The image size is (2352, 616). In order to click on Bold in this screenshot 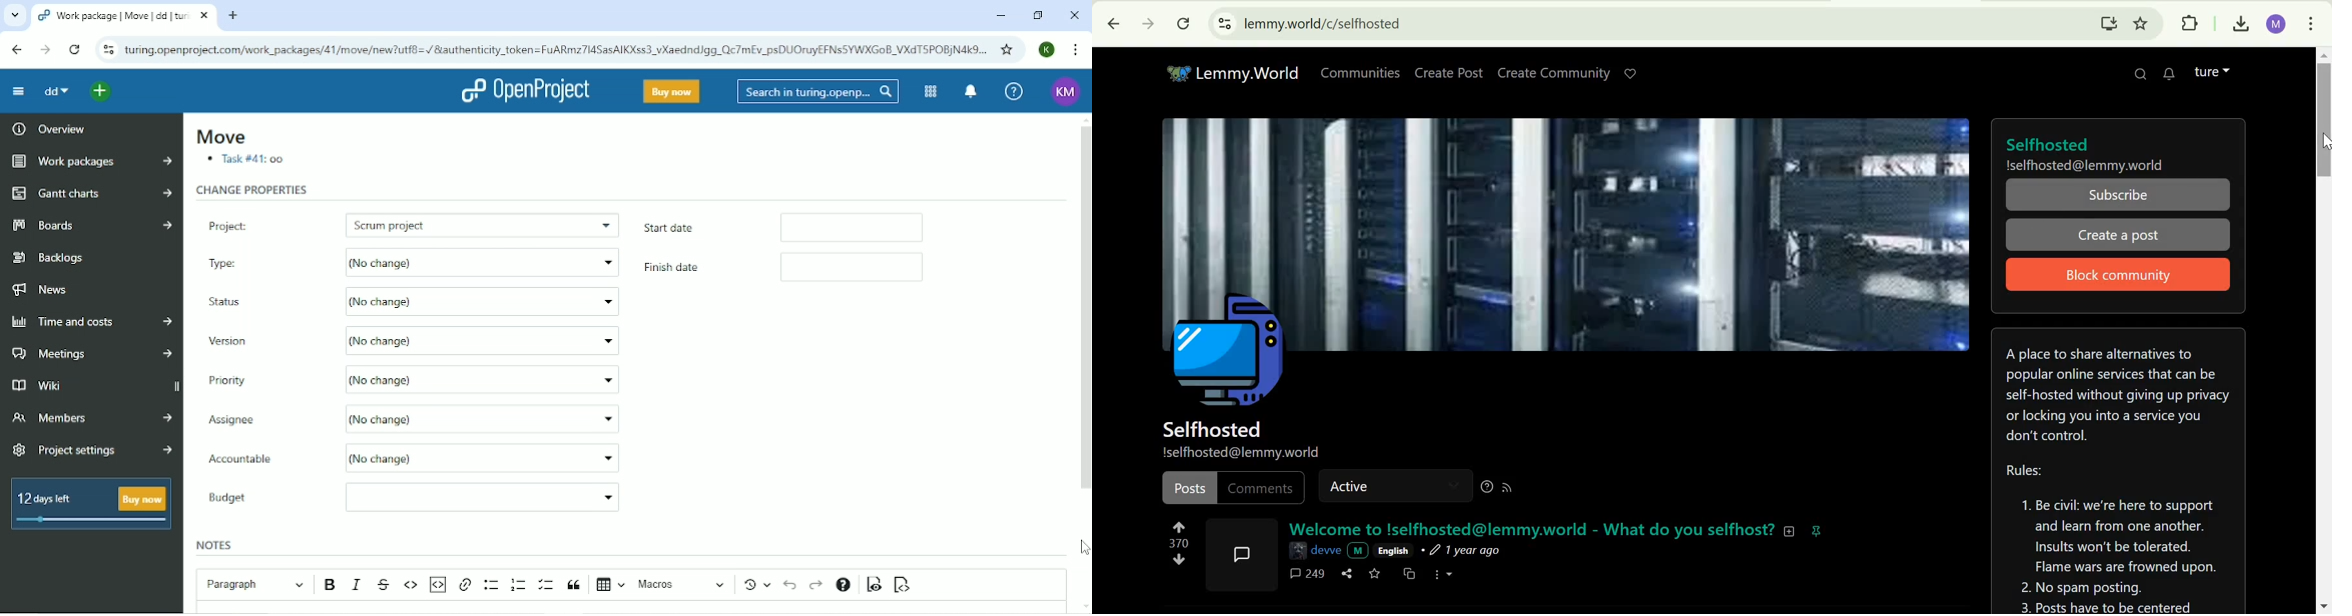, I will do `click(332, 585)`.